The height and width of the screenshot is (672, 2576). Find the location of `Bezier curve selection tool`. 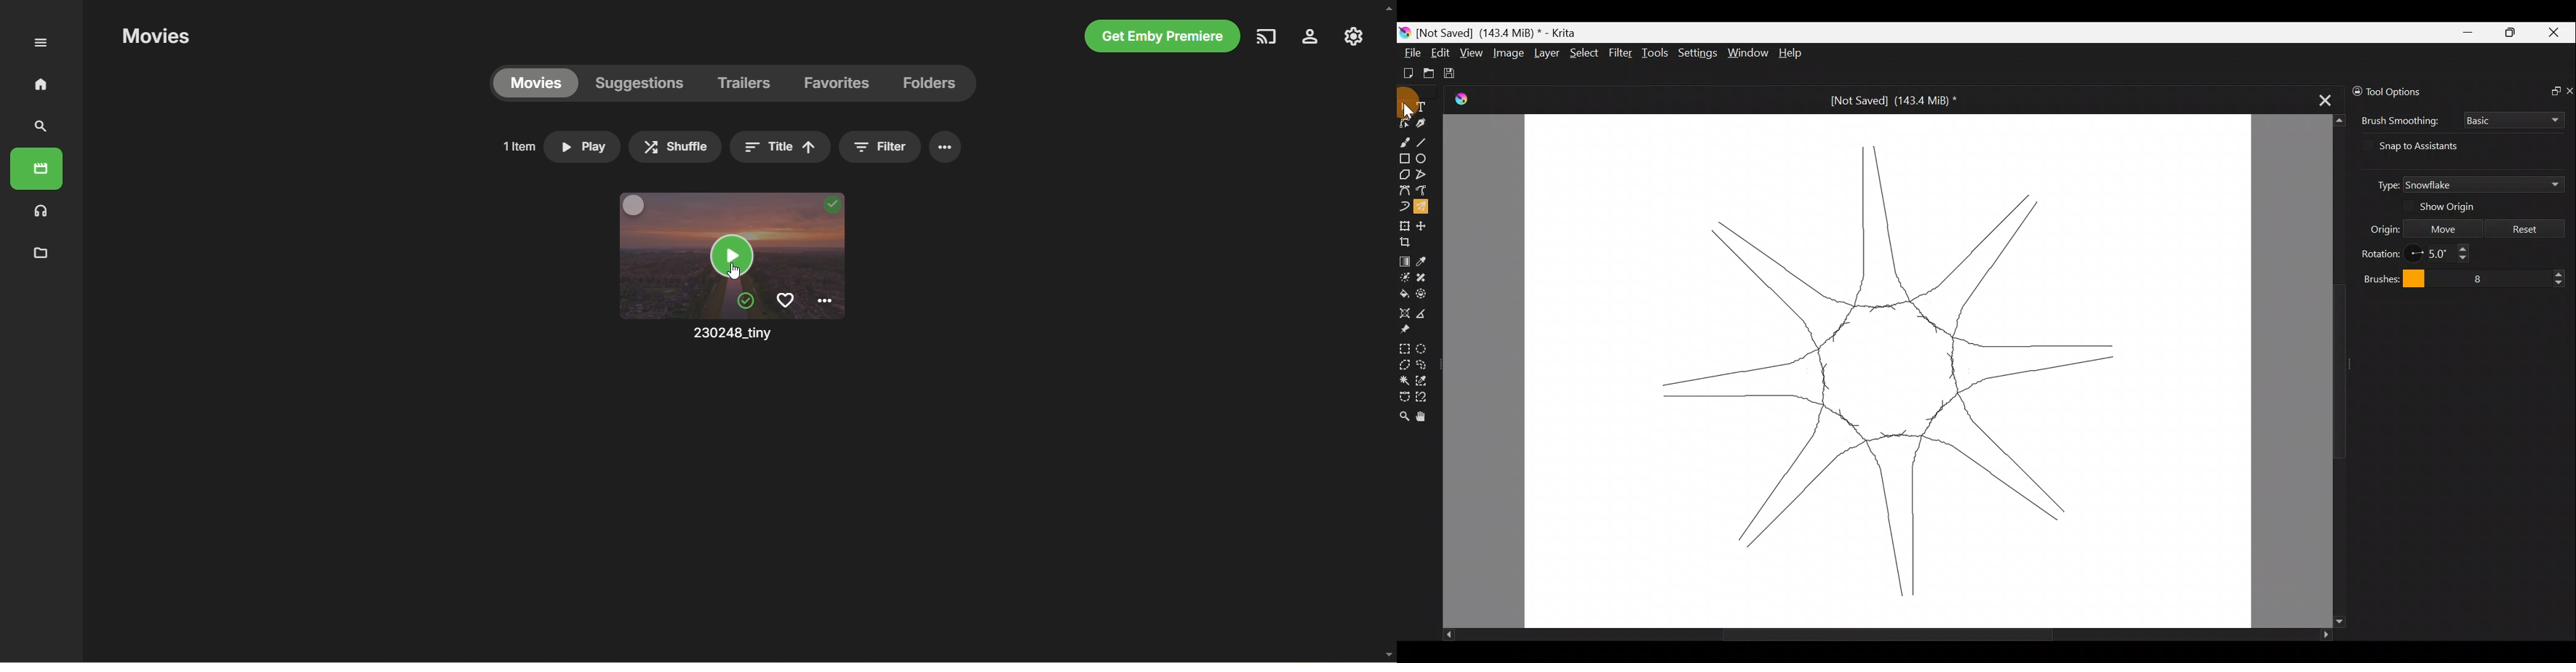

Bezier curve selection tool is located at coordinates (1404, 397).